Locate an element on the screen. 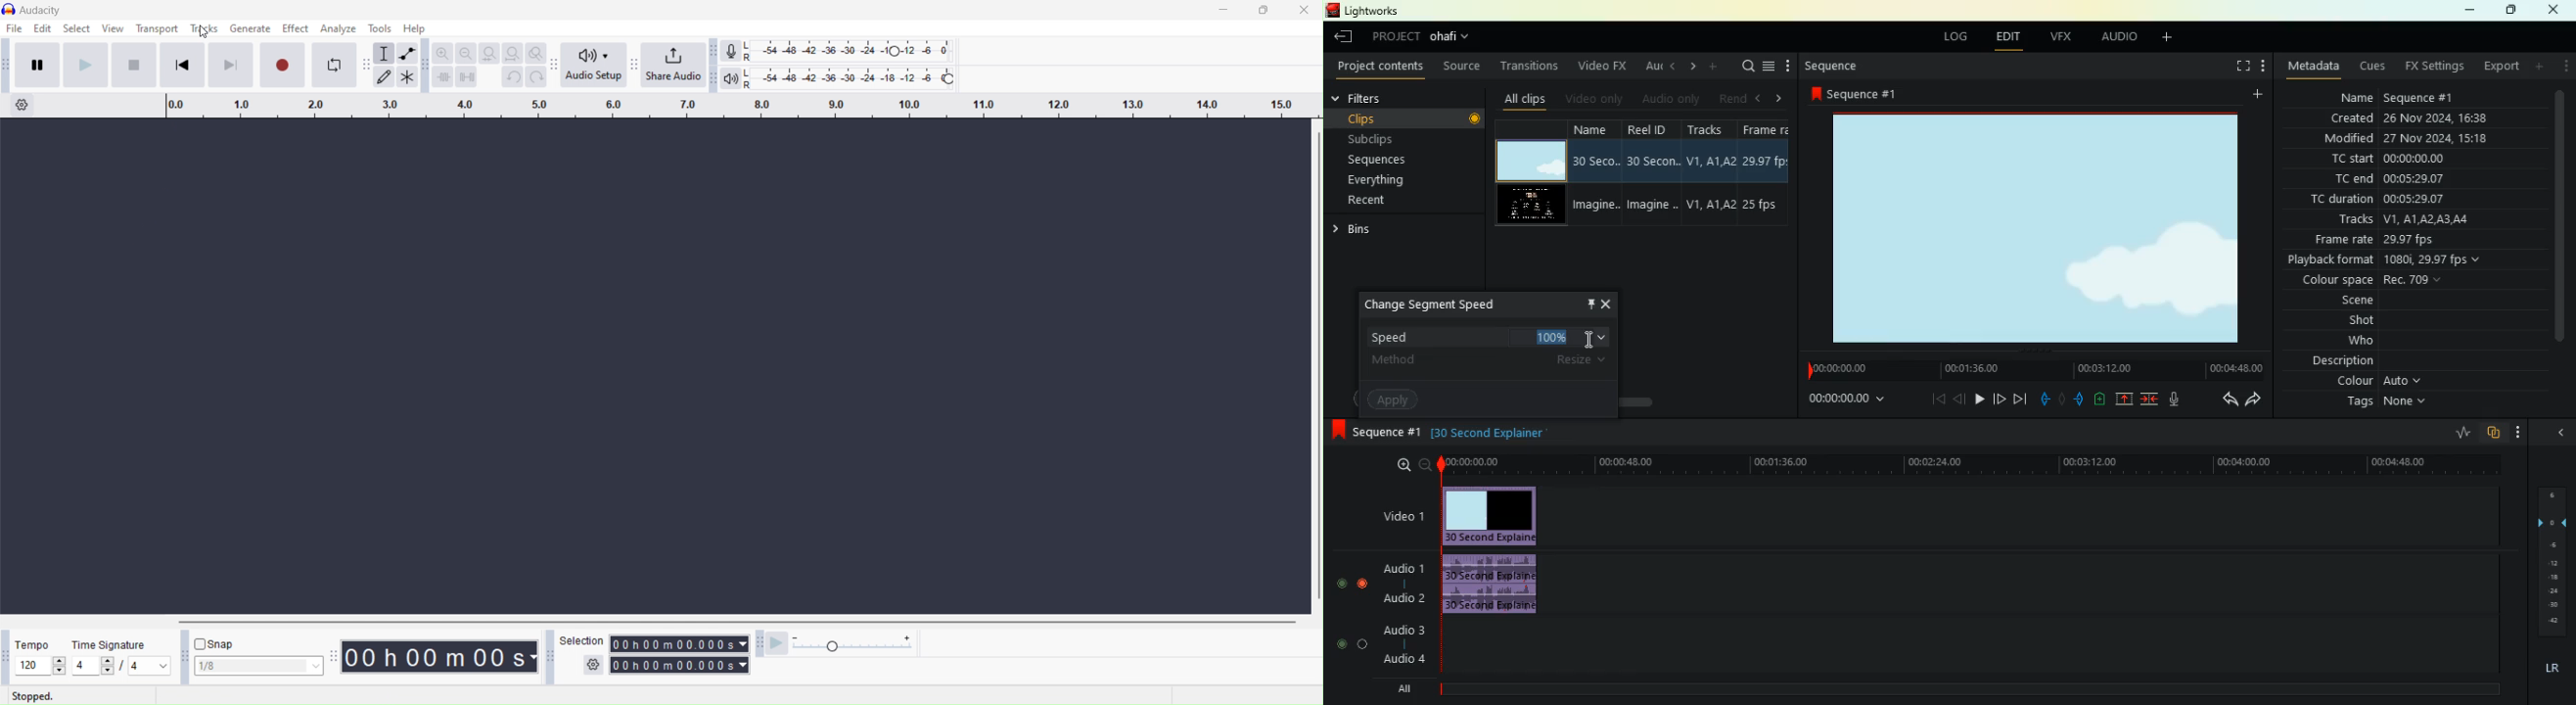  metadata is located at coordinates (2314, 65).